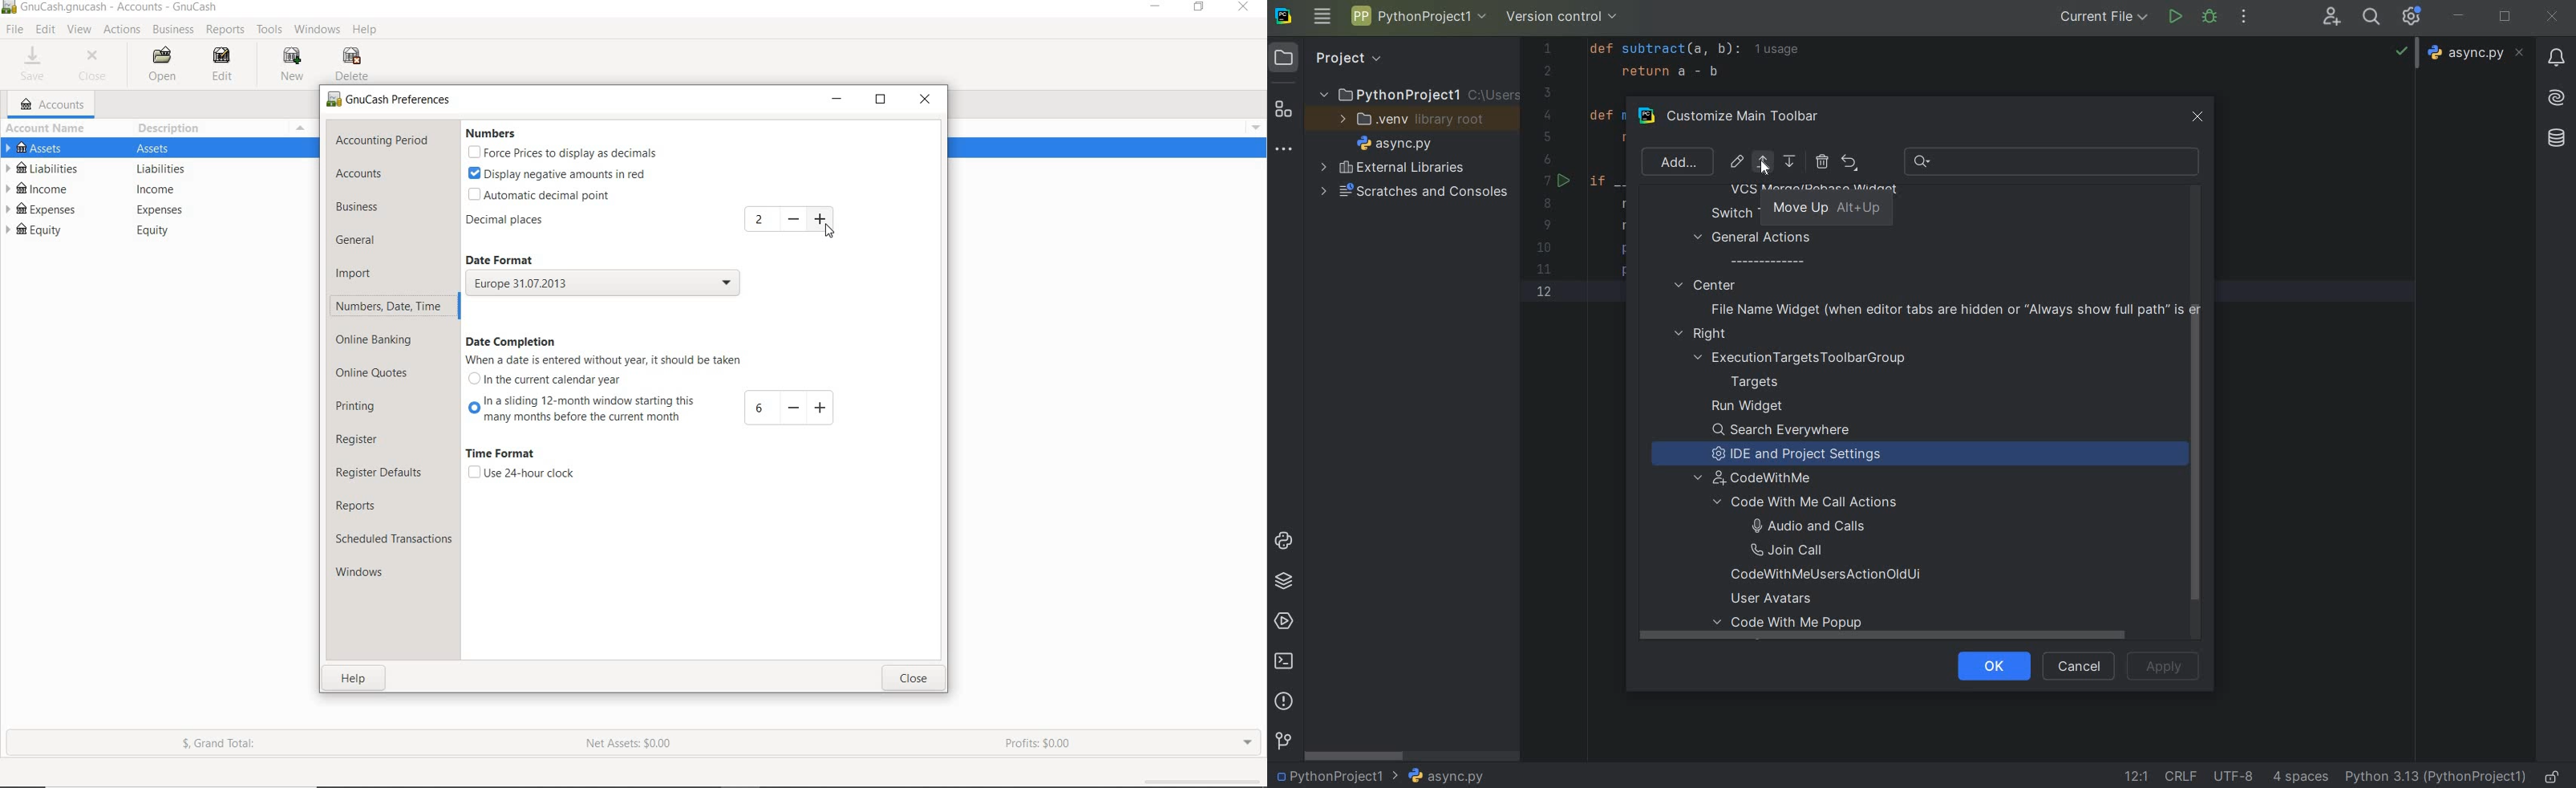 This screenshot has width=2576, height=812. Describe the element at coordinates (368, 504) in the screenshot. I see `reports` at that location.